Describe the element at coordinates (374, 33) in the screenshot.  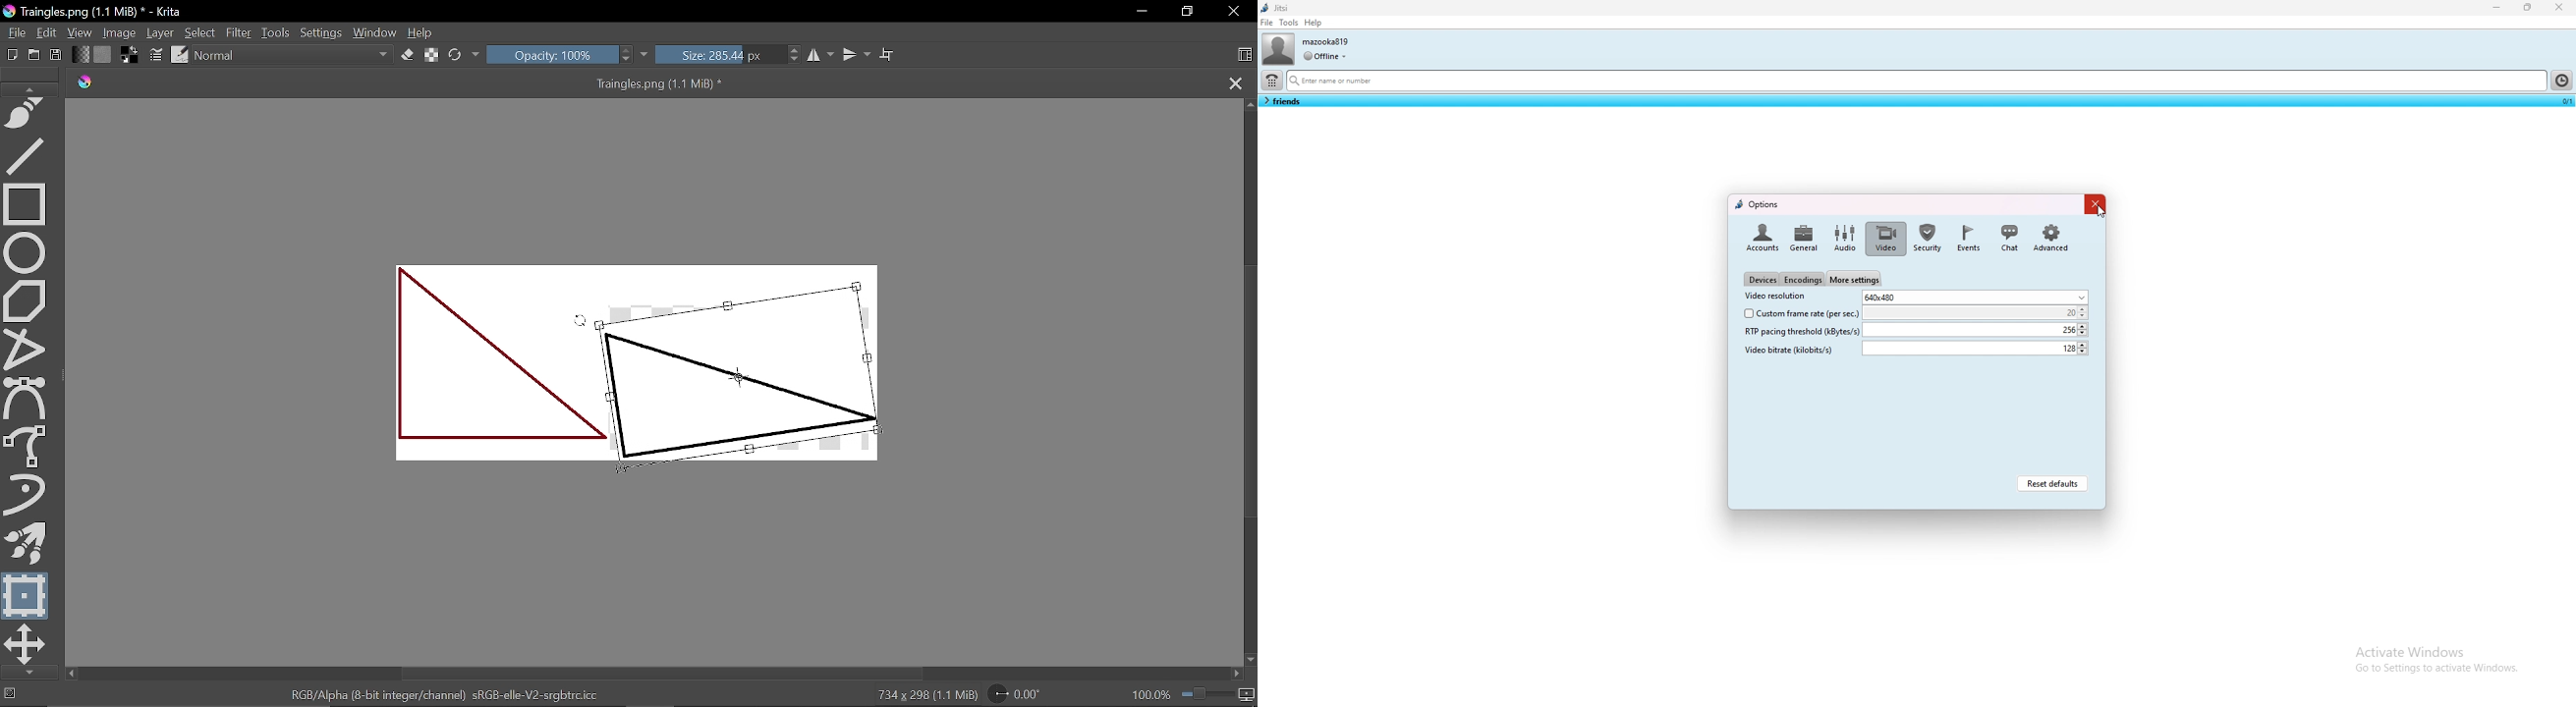
I see `Window` at that location.